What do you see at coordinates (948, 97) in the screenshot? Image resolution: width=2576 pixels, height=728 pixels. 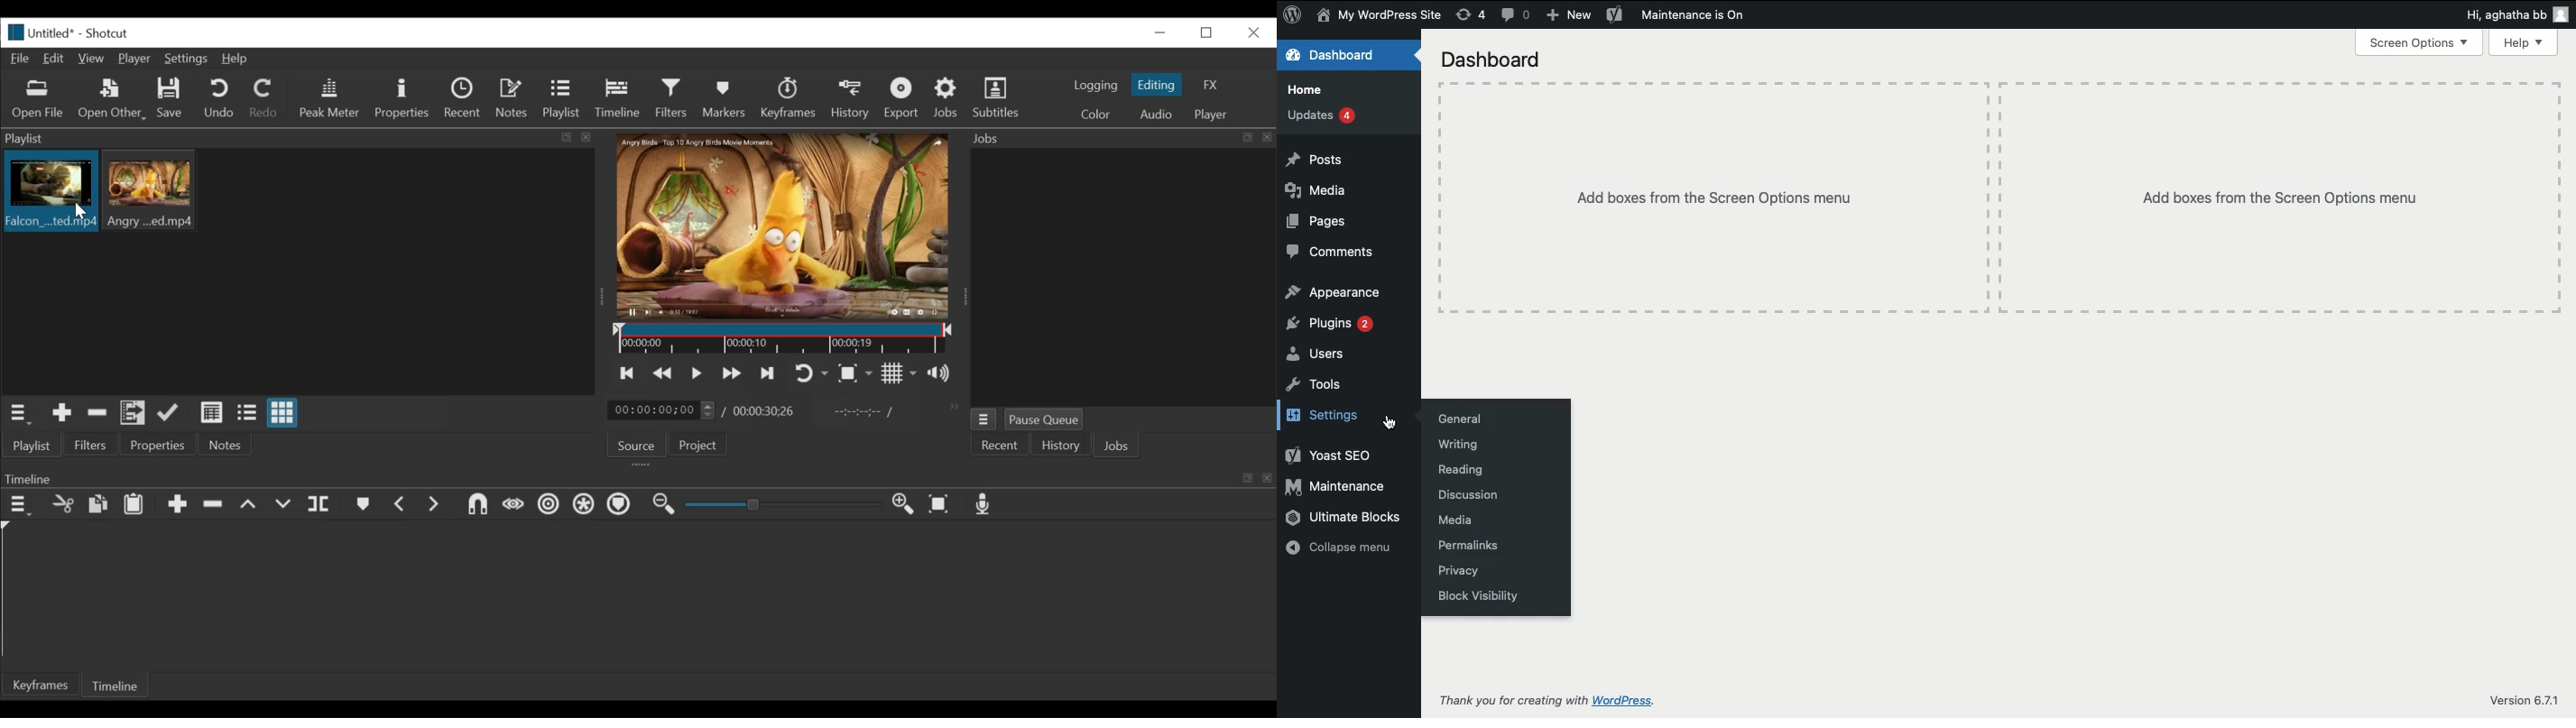 I see `Jobs` at bounding box center [948, 97].